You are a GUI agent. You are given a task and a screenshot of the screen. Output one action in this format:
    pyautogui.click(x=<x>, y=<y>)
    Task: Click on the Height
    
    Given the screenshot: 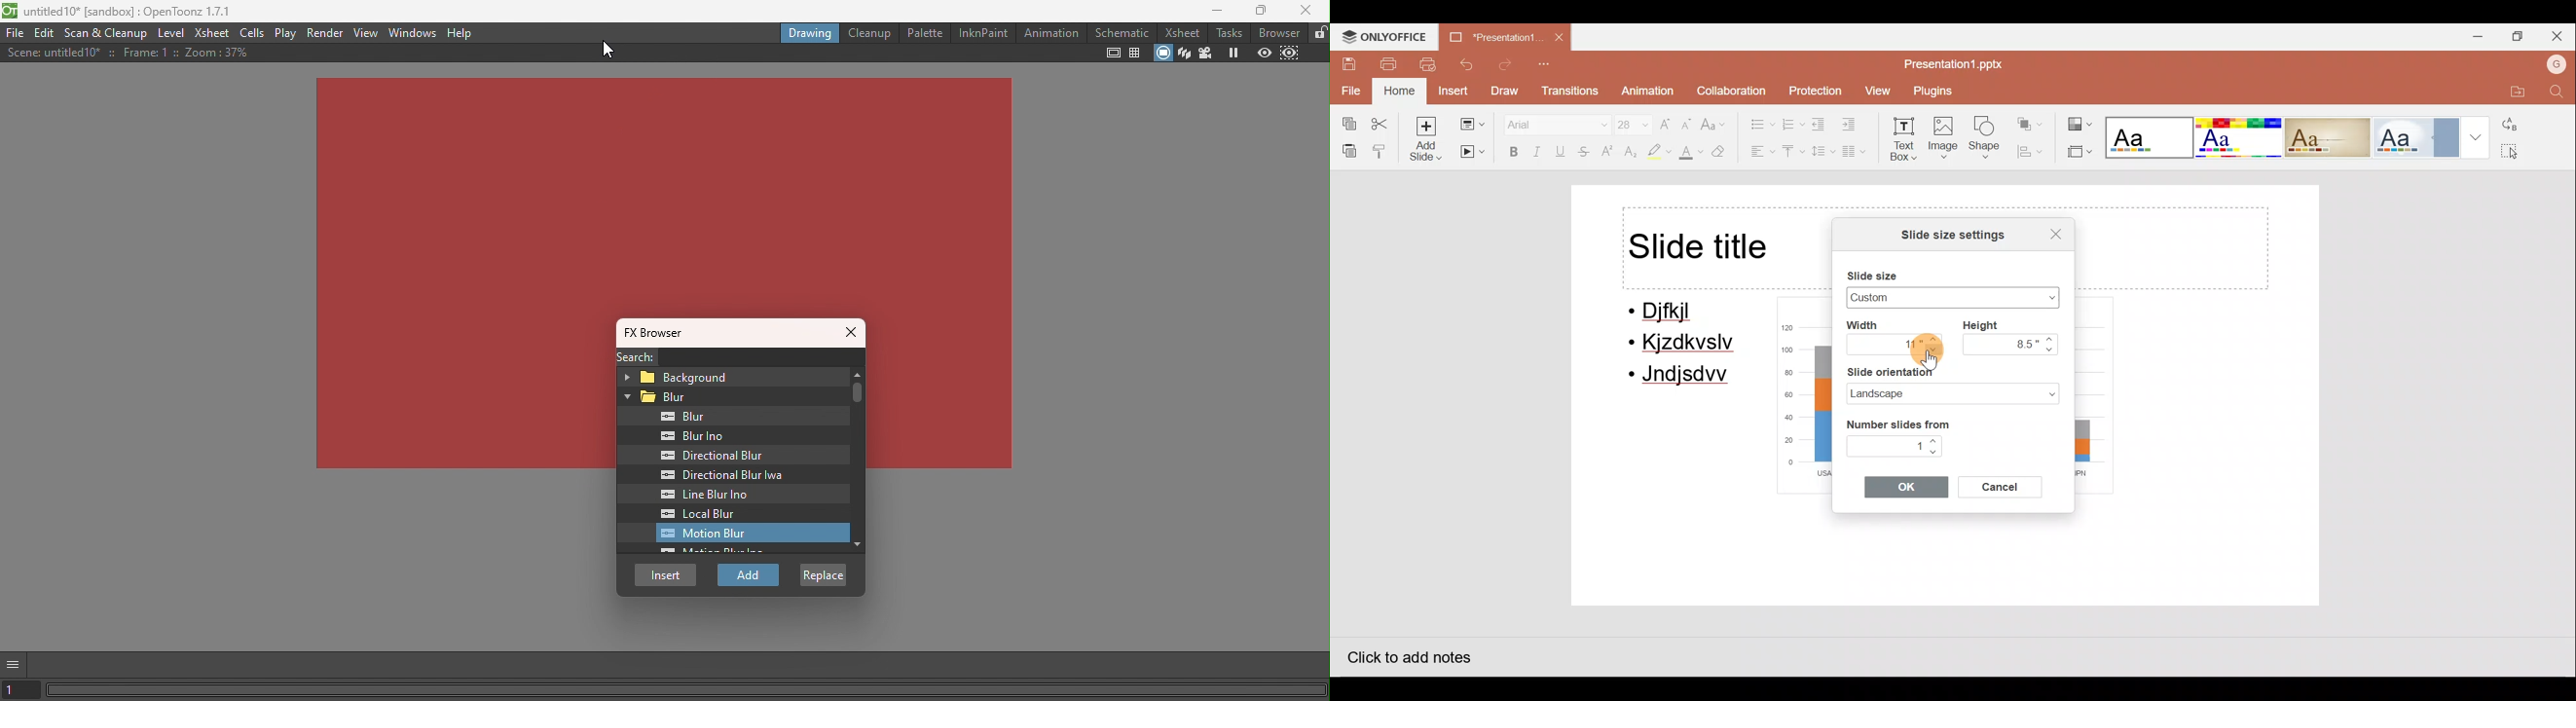 What is the action you would take?
    pyautogui.click(x=1987, y=324)
    